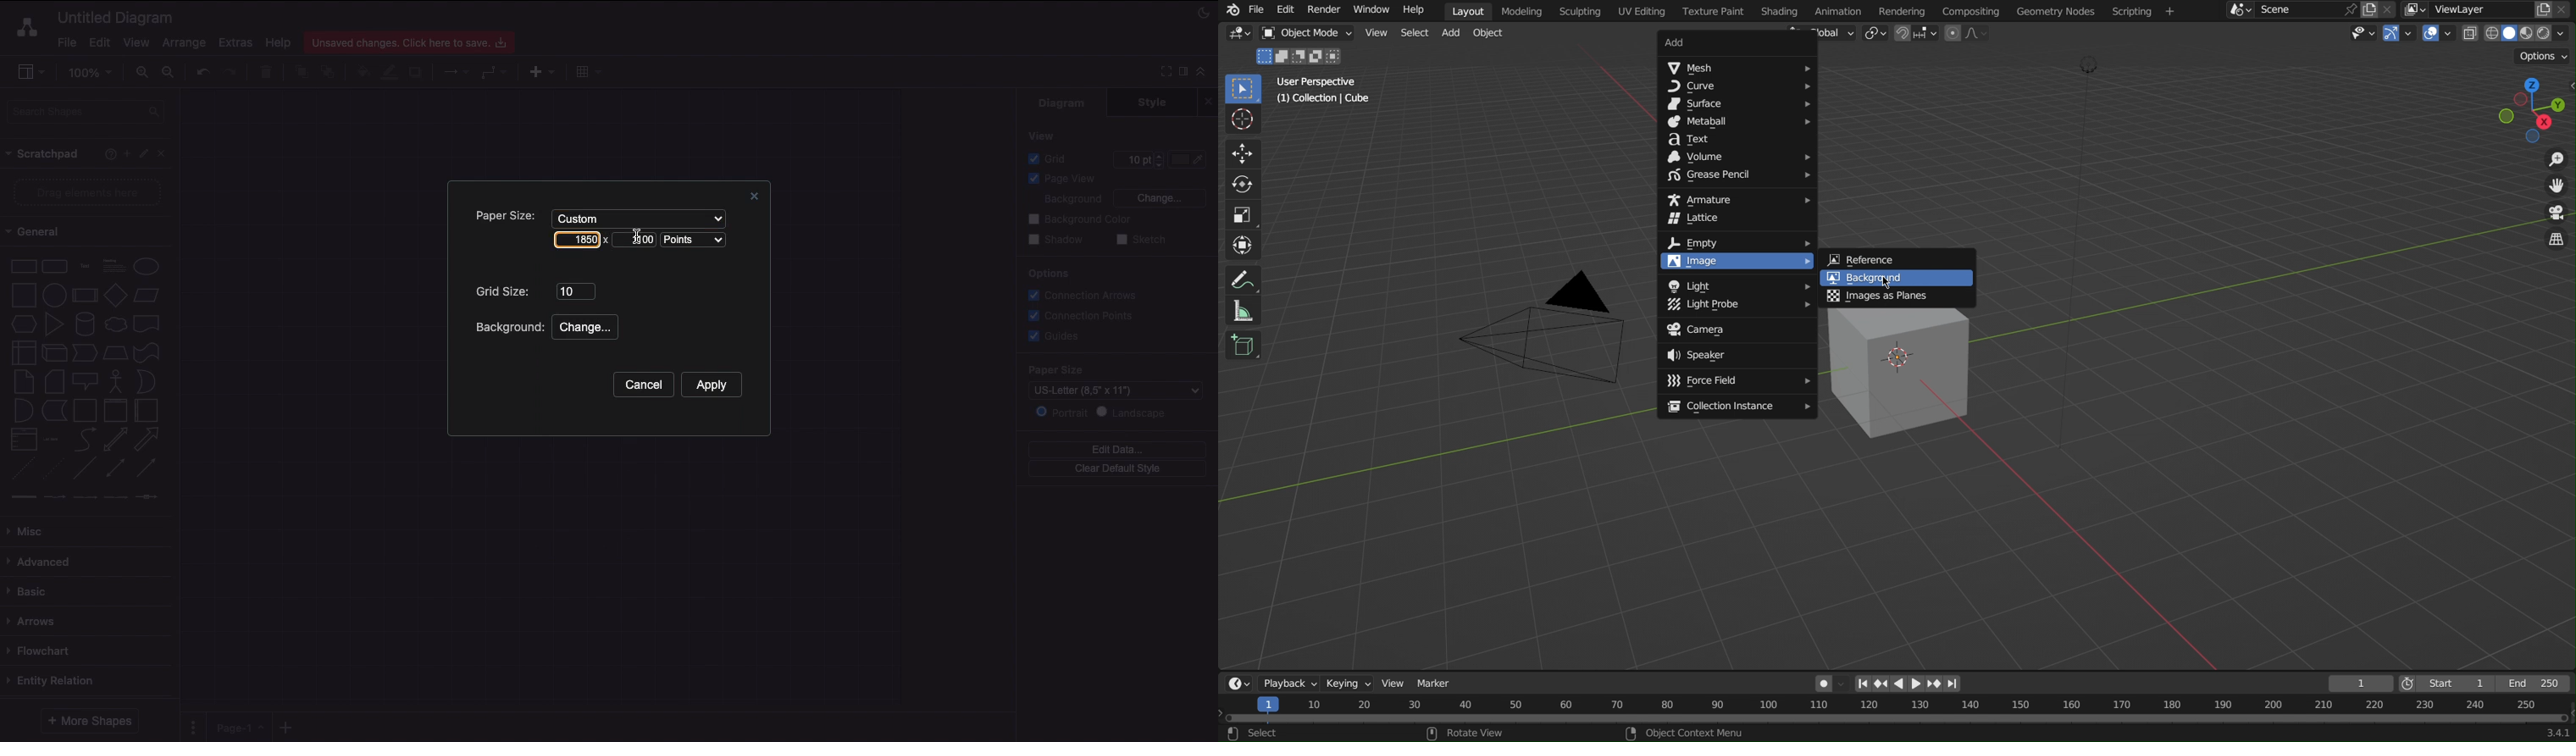 The image size is (2576, 756). What do you see at coordinates (55, 265) in the screenshot?
I see `Rounded rectangle` at bounding box center [55, 265].